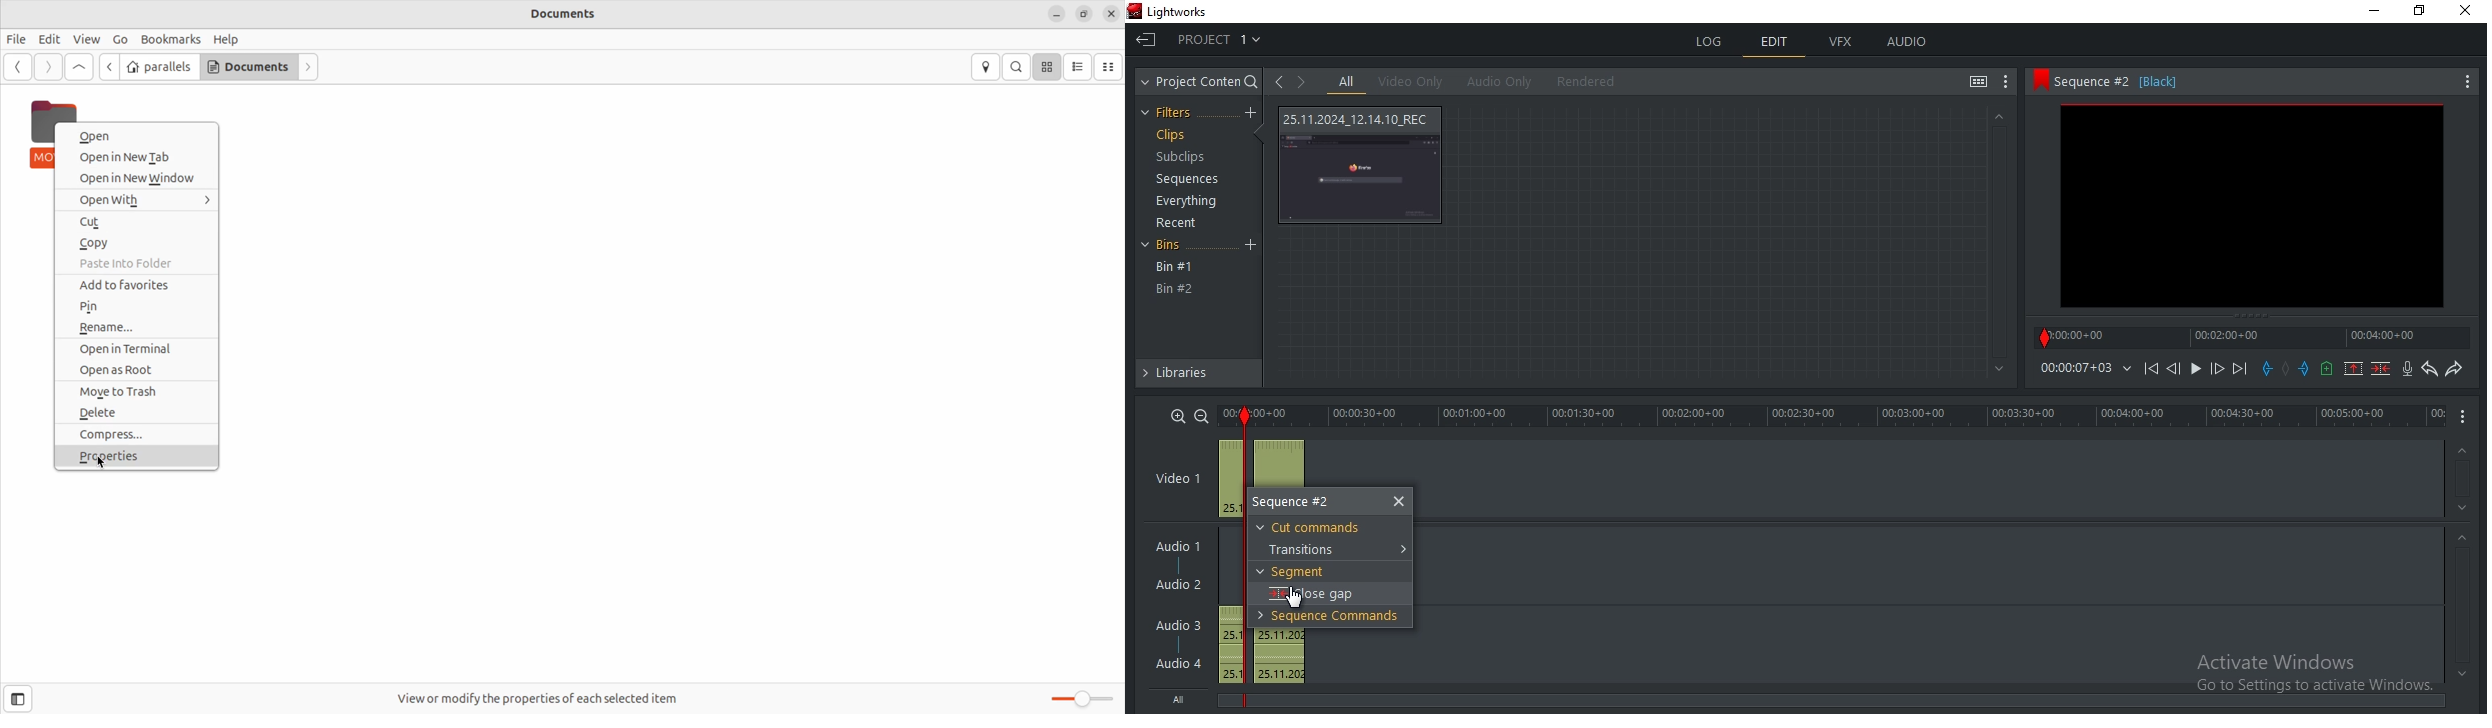  I want to click on , so click(1301, 83).